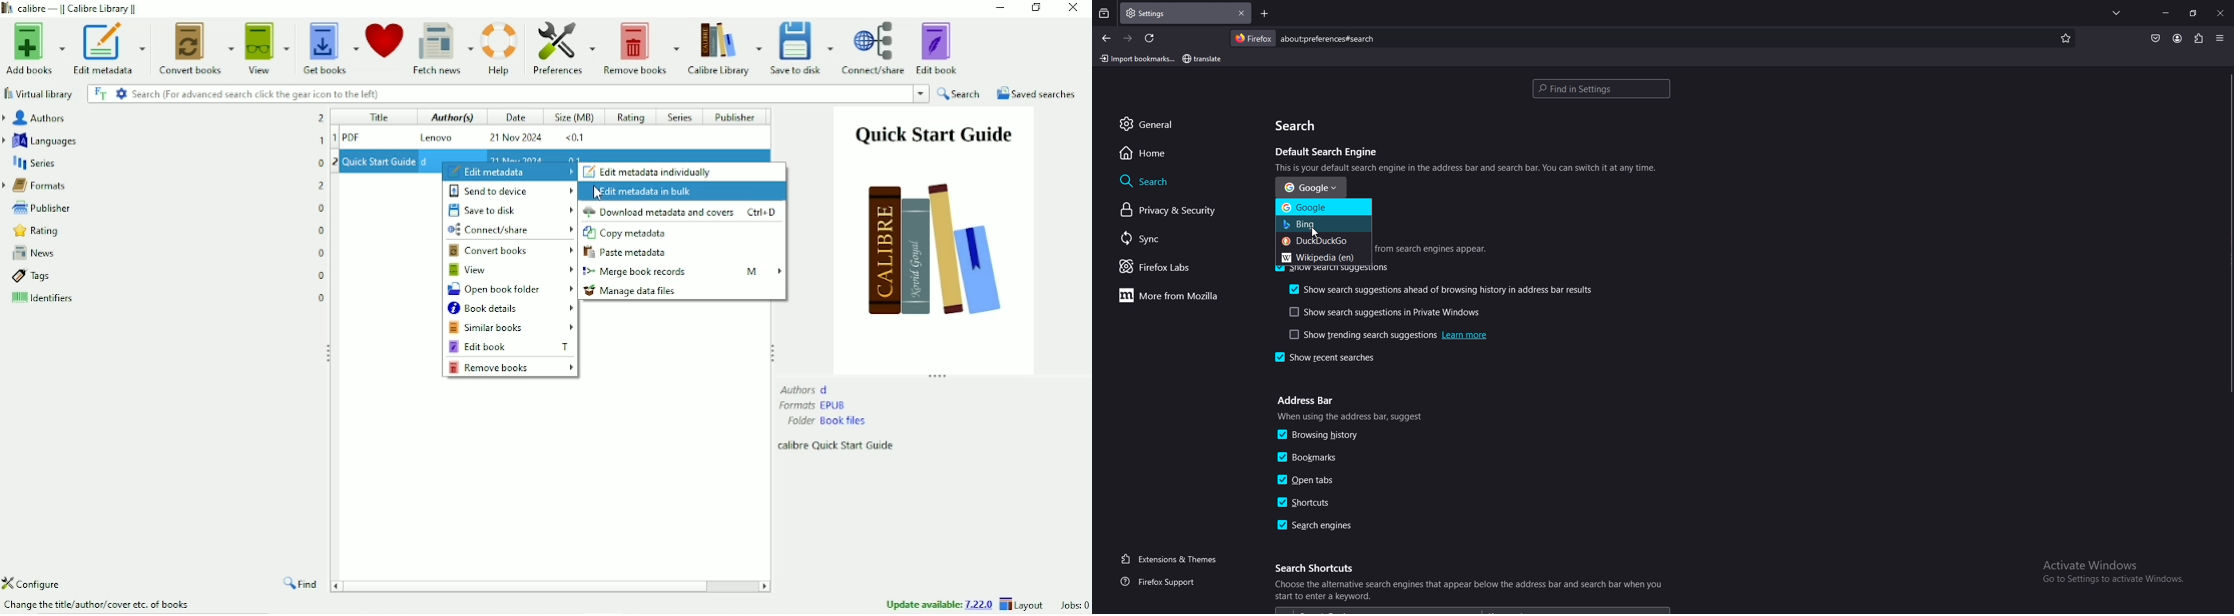  Describe the element at coordinates (1170, 581) in the screenshot. I see `firefox support` at that location.